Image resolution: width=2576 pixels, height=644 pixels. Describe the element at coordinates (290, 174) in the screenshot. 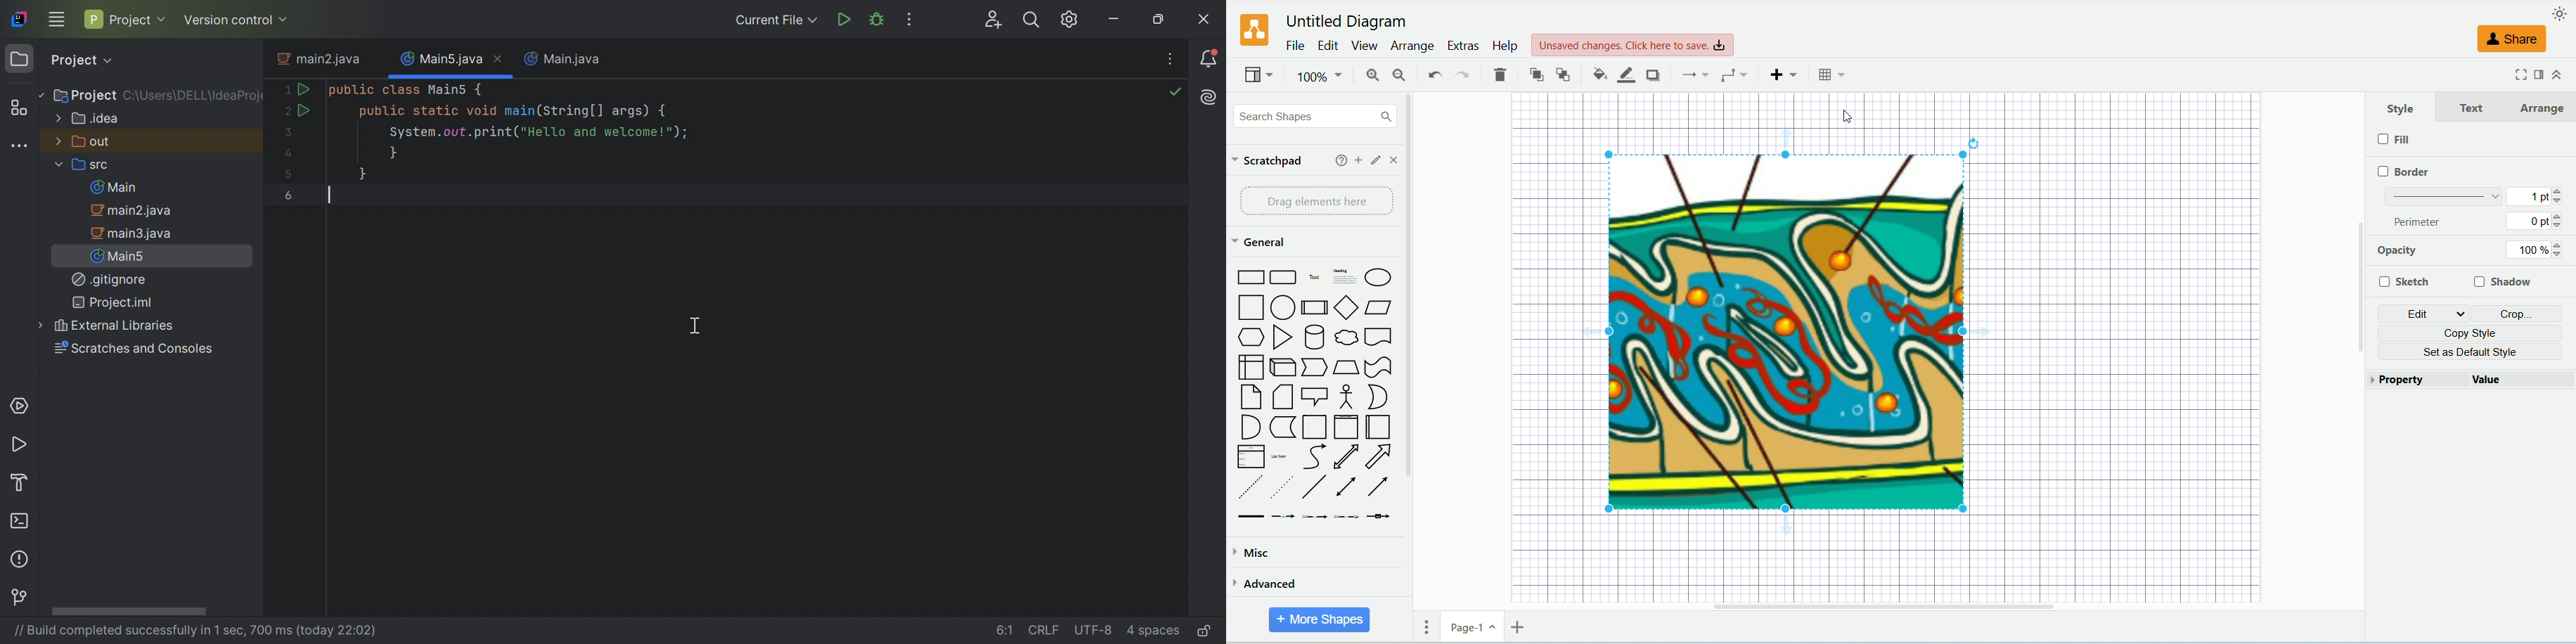

I see `5` at that location.